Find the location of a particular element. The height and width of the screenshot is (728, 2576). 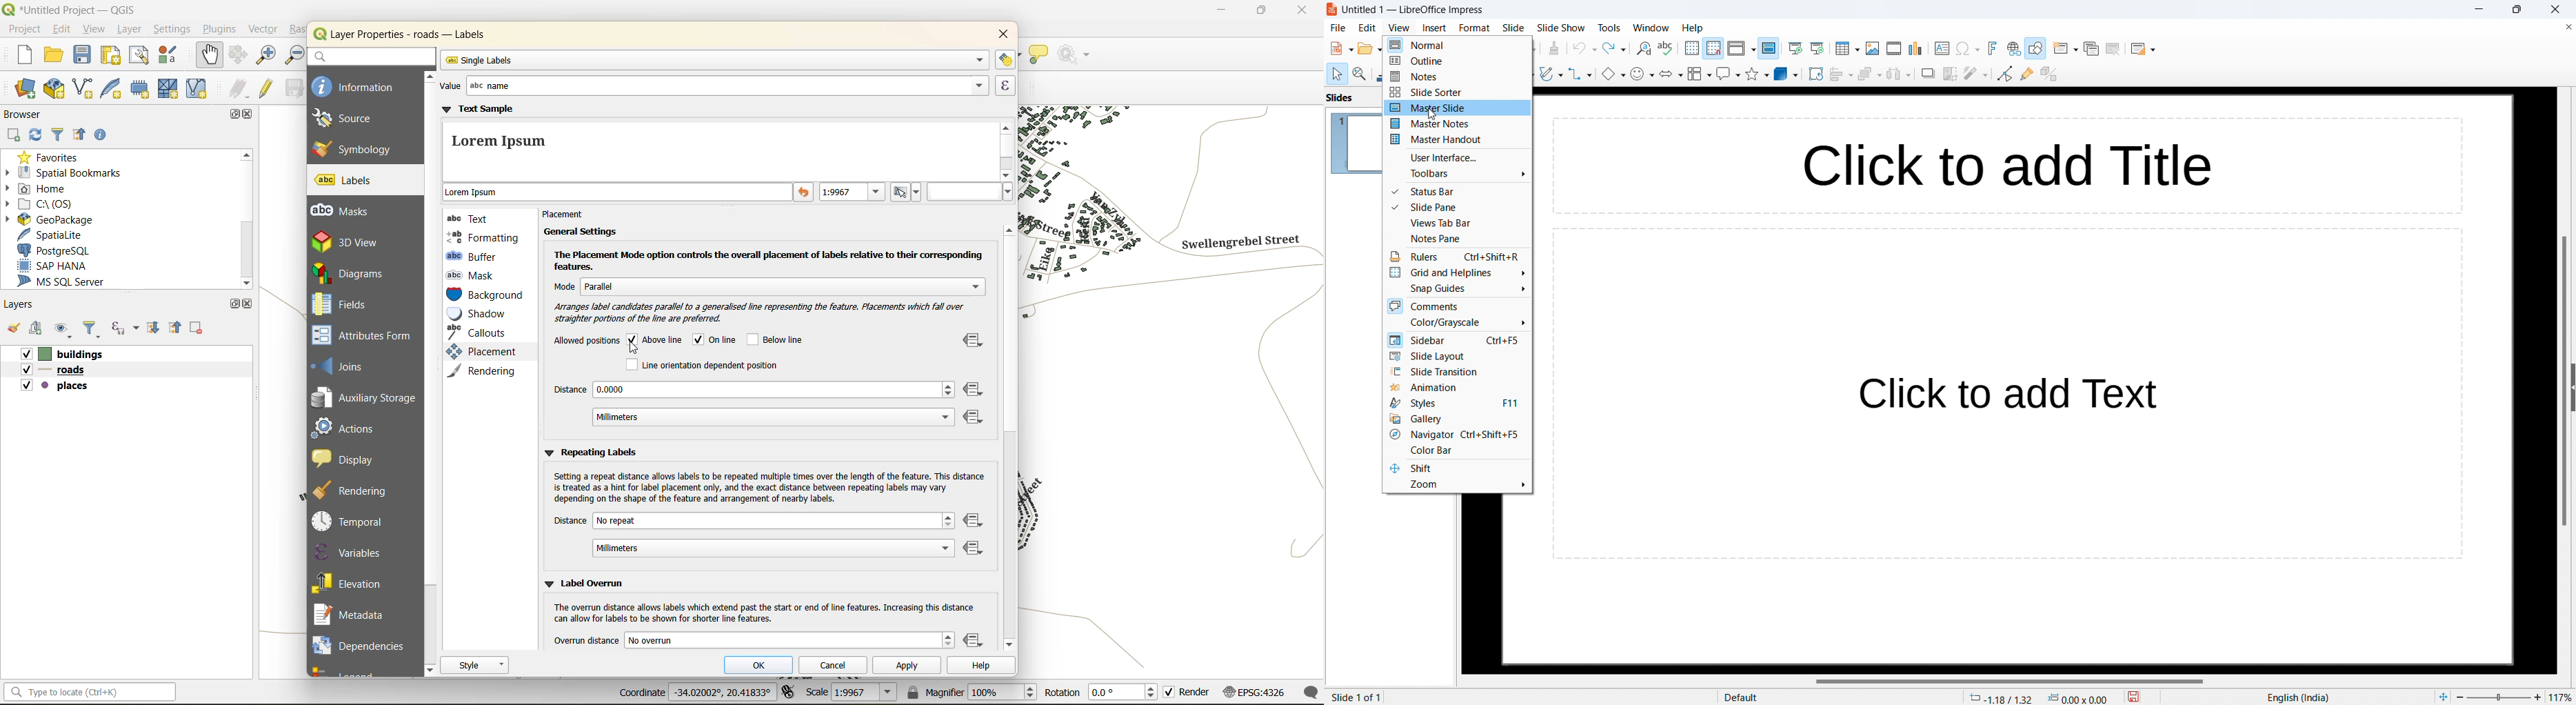

view is located at coordinates (1399, 28).